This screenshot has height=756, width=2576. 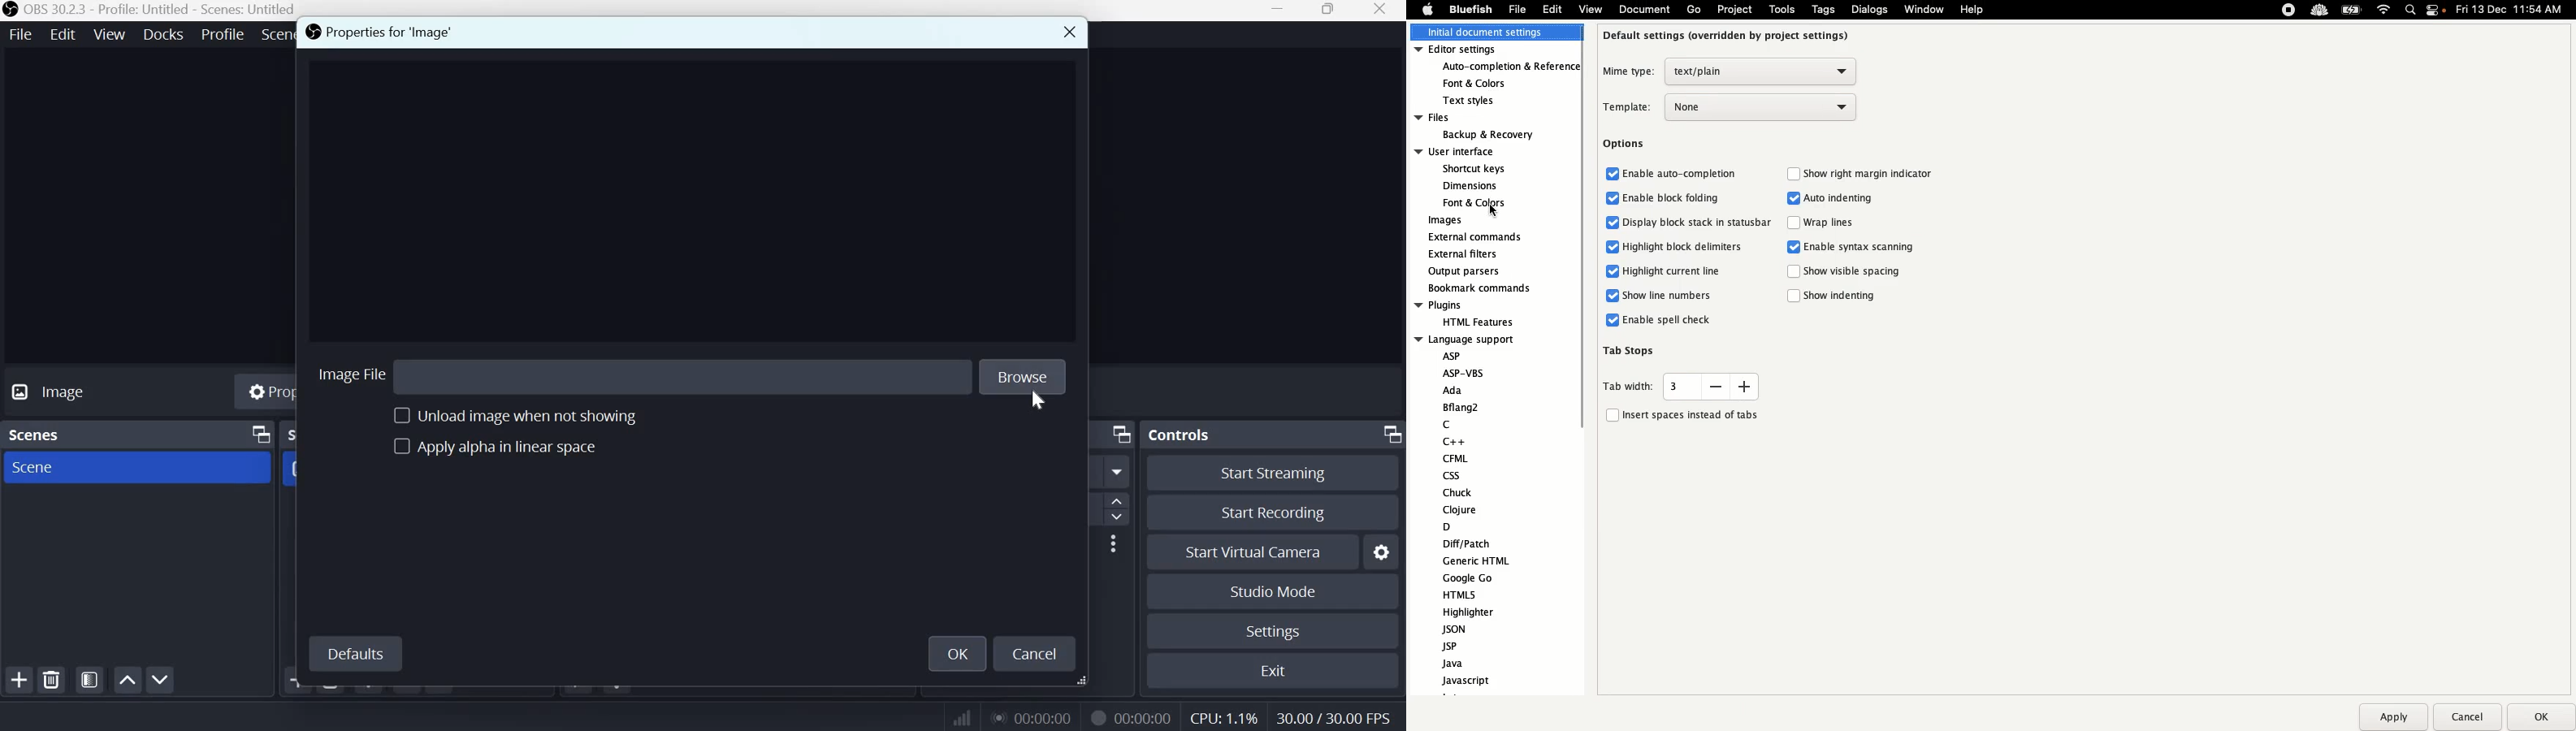 I want to click on profile, so click(x=224, y=32).